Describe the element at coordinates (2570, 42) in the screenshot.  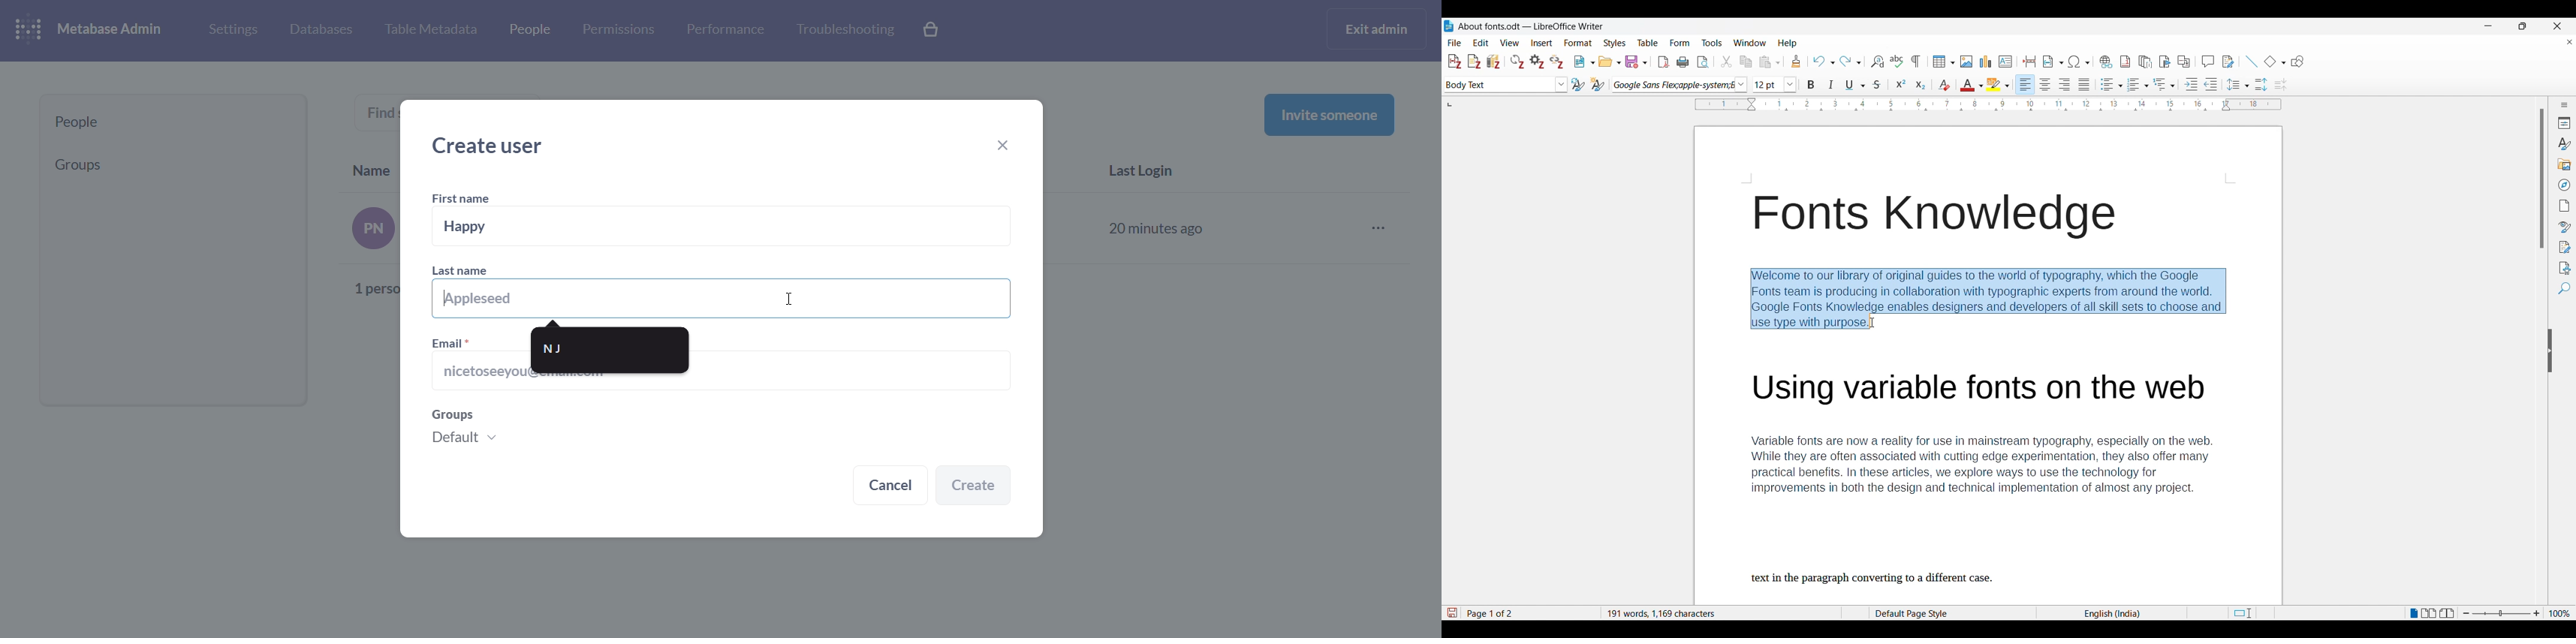
I see `Close document` at that location.